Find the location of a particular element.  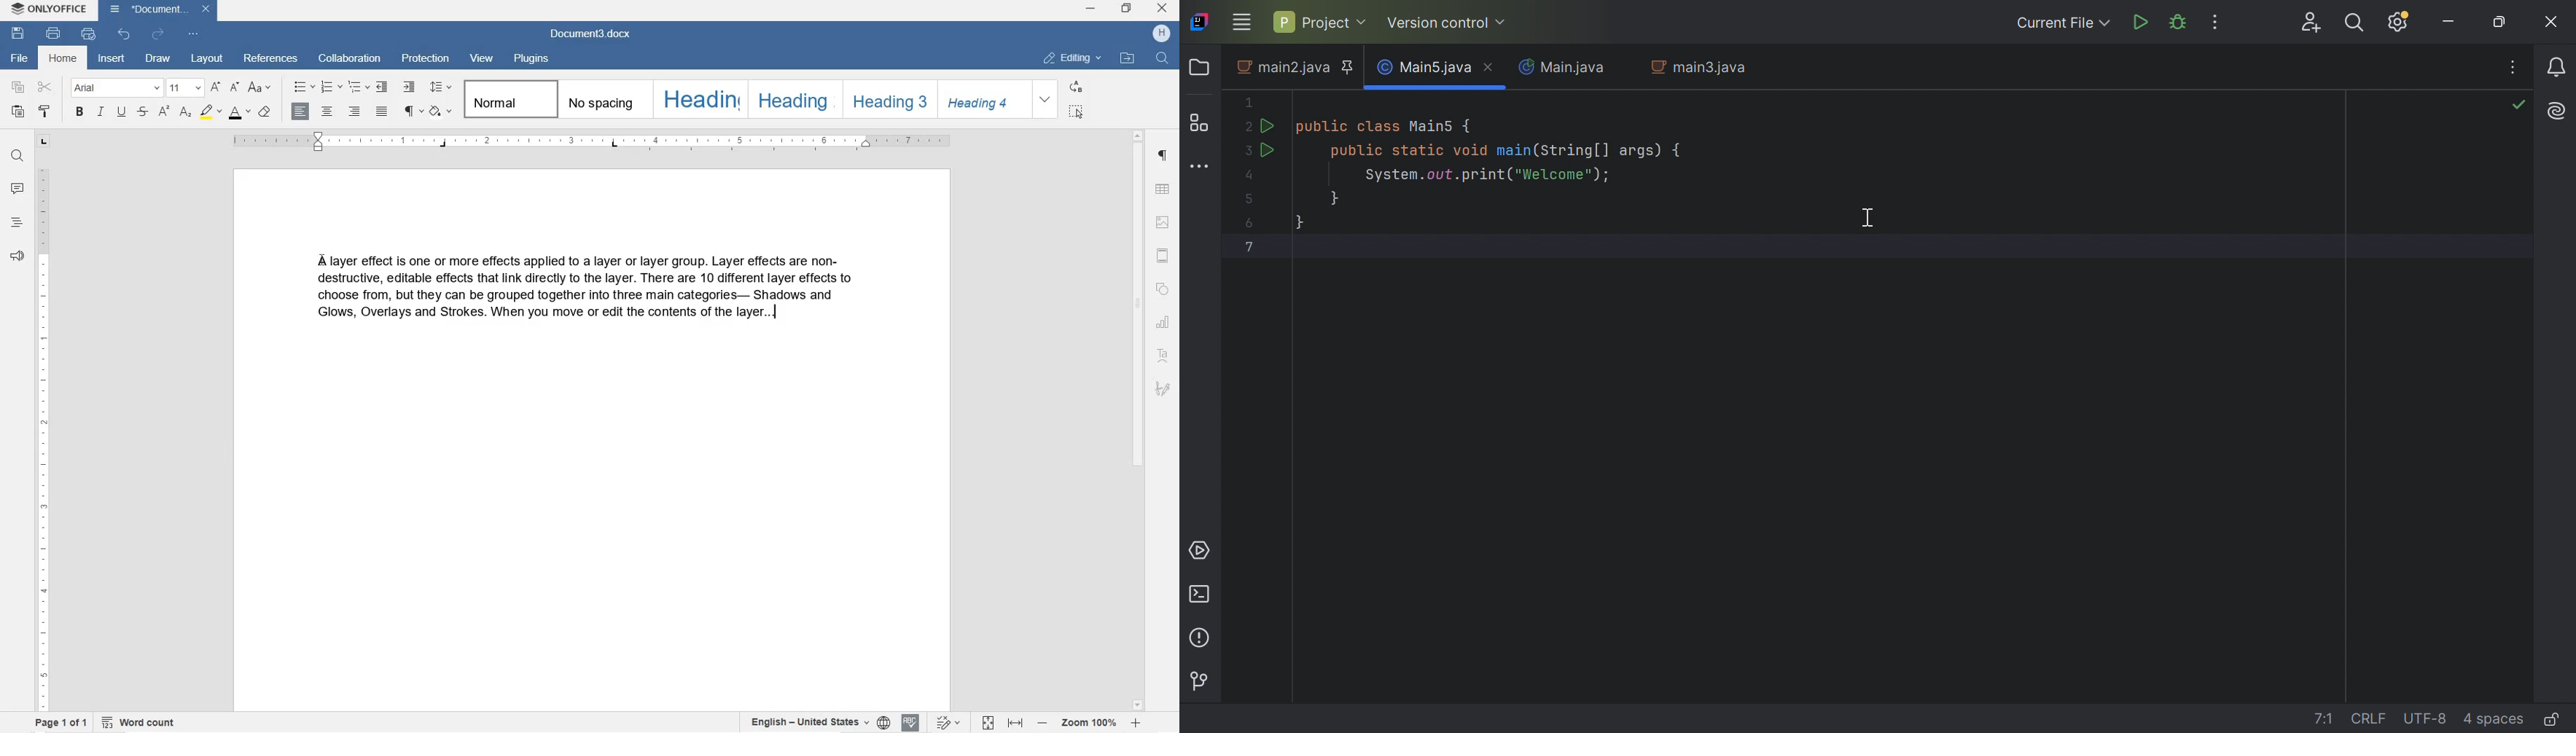

FEEDBACK & SUPPORT is located at coordinates (18, 258).